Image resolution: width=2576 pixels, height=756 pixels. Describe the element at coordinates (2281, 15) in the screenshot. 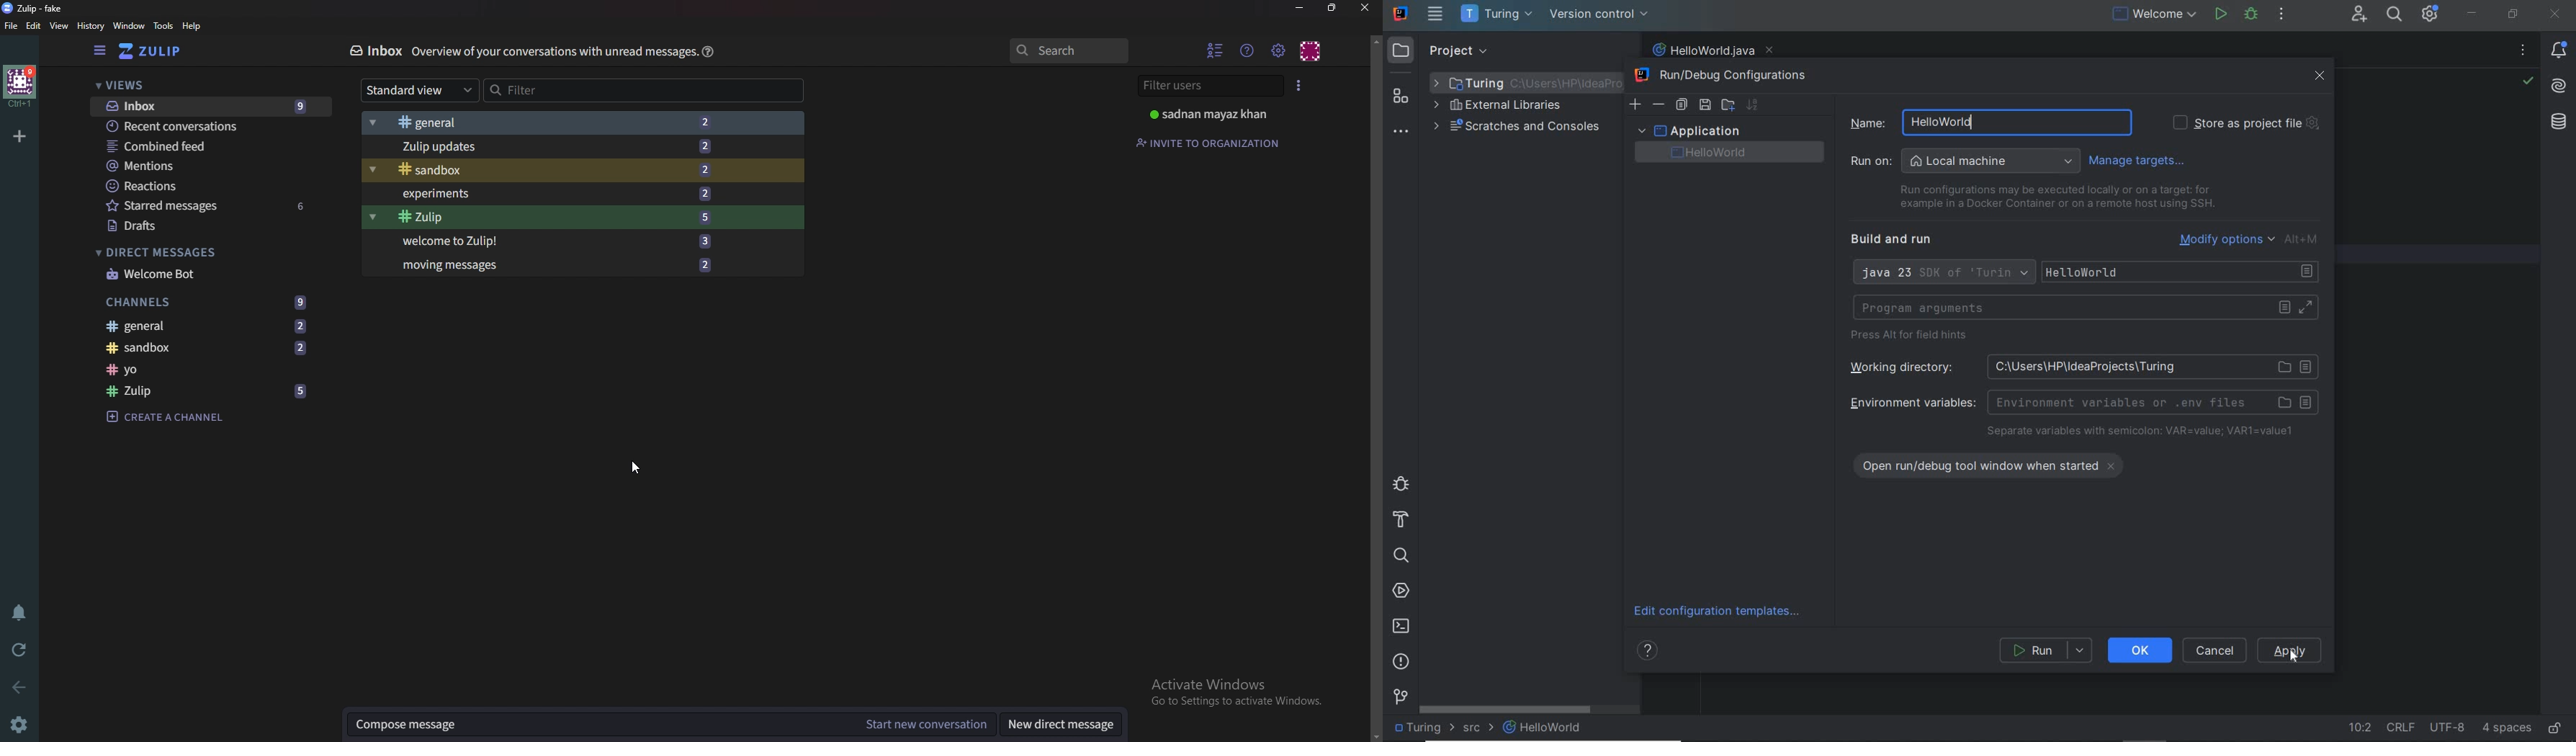

I see `more actions` at that location.